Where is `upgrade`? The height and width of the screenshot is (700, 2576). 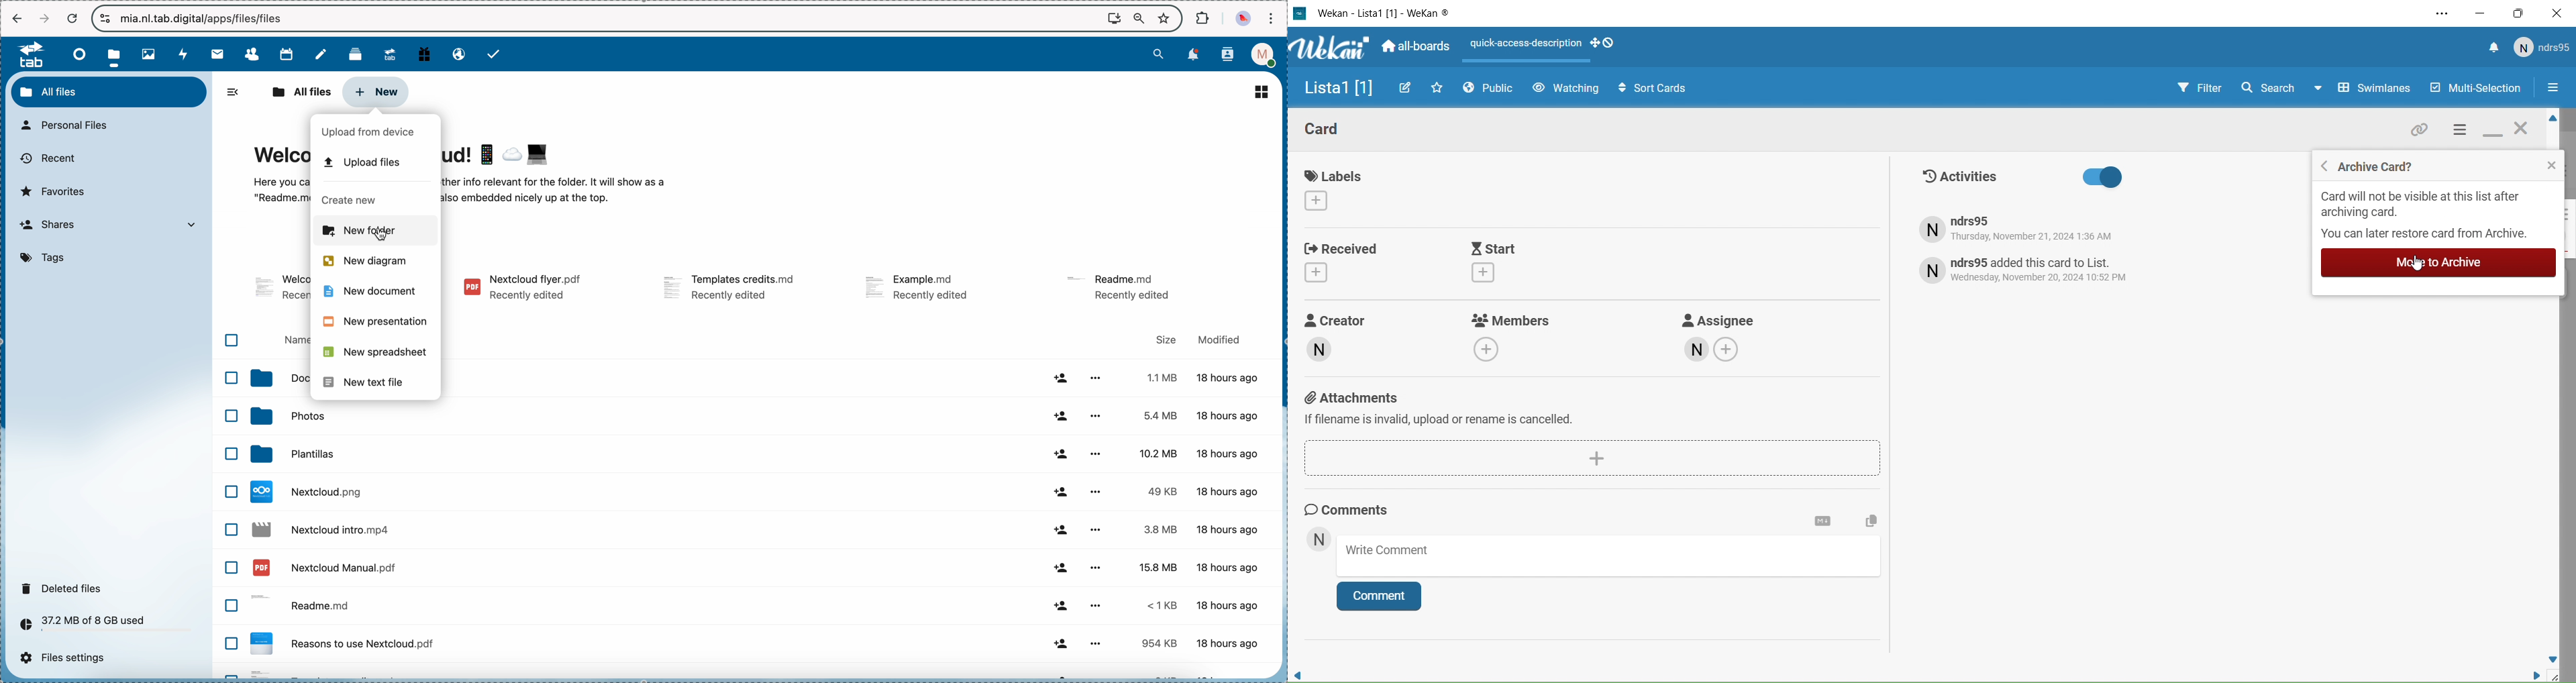 upgrade is located at coordinates (390, 54).